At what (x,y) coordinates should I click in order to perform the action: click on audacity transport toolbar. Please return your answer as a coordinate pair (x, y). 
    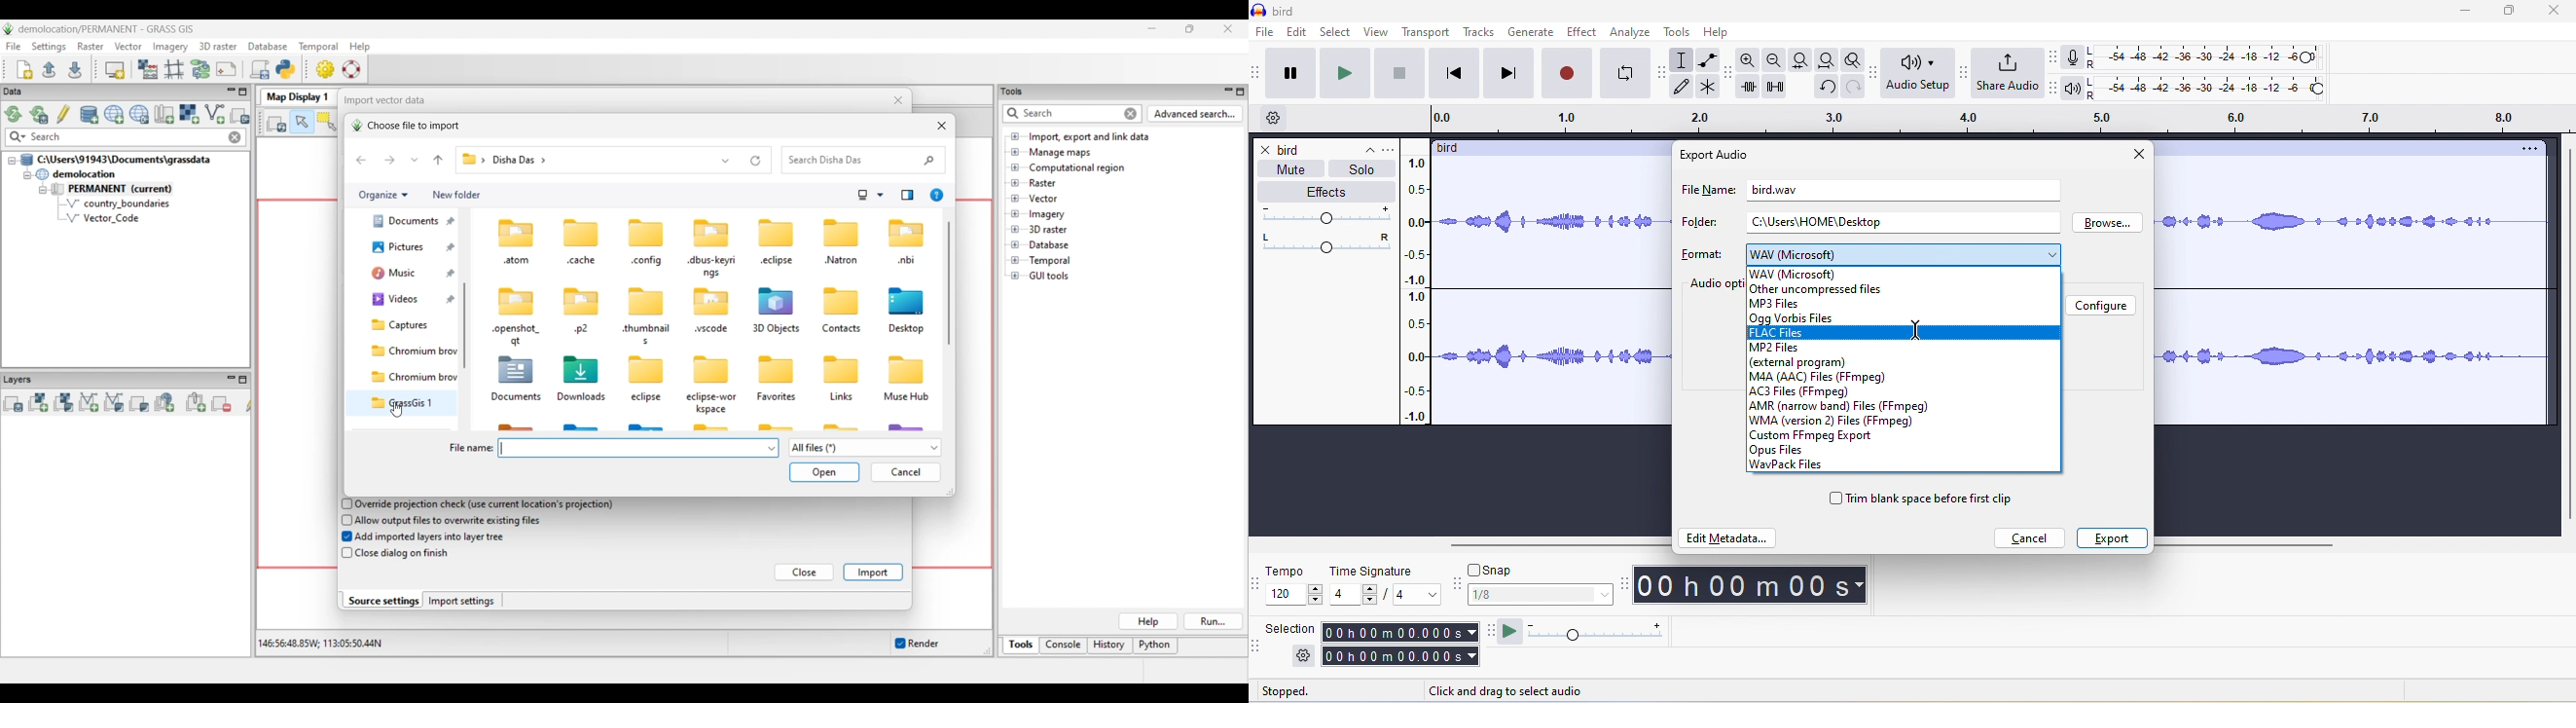
    Looking at the image, I should click on (1257, 73).